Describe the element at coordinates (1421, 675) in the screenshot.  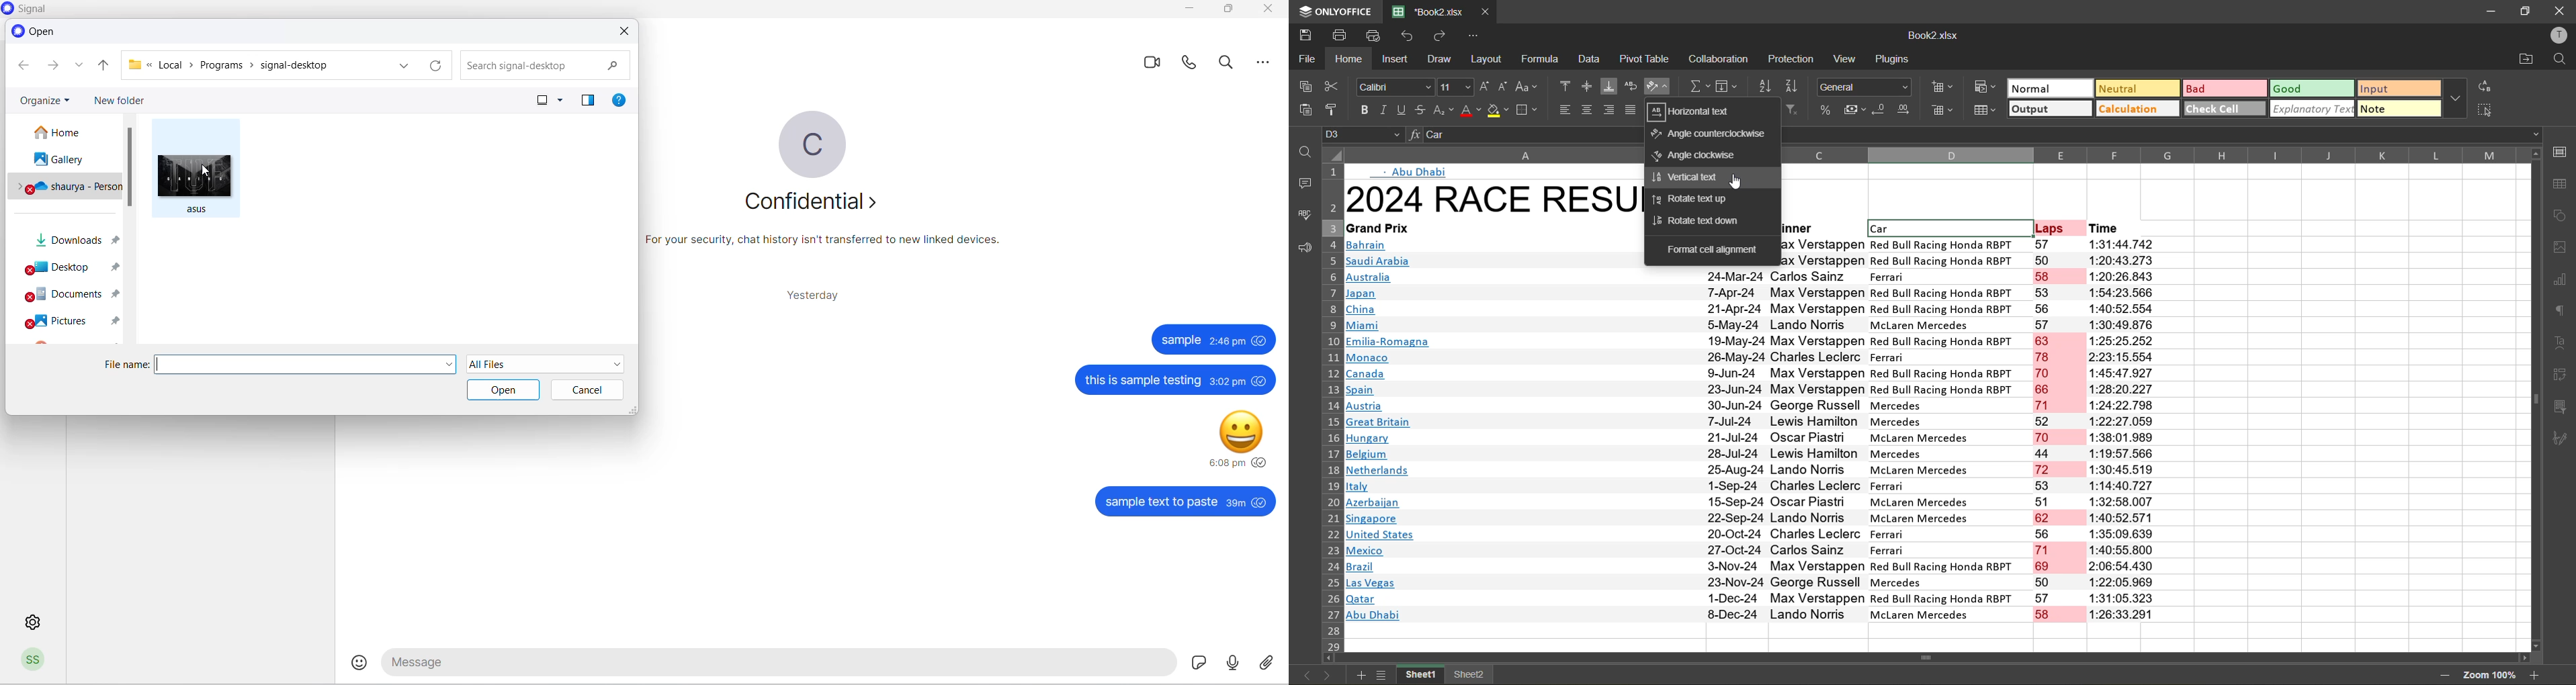
I see `sheet 1` at that location.